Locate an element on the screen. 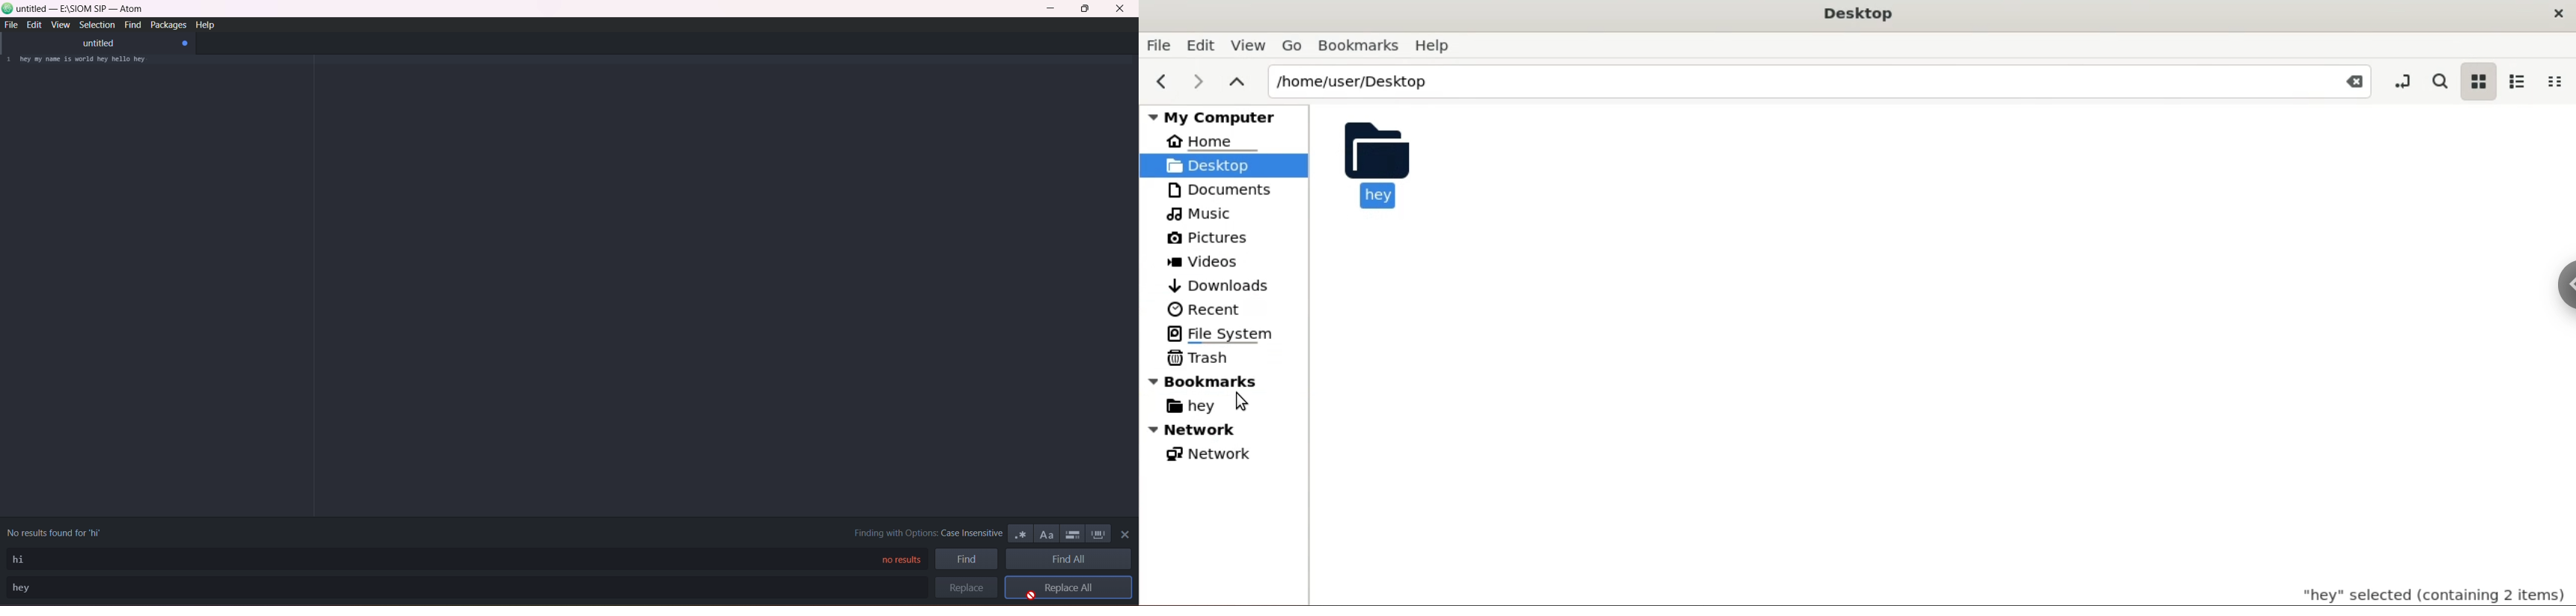 The image size is (2576, 616). Go  is located at coordinates (1292, 45).